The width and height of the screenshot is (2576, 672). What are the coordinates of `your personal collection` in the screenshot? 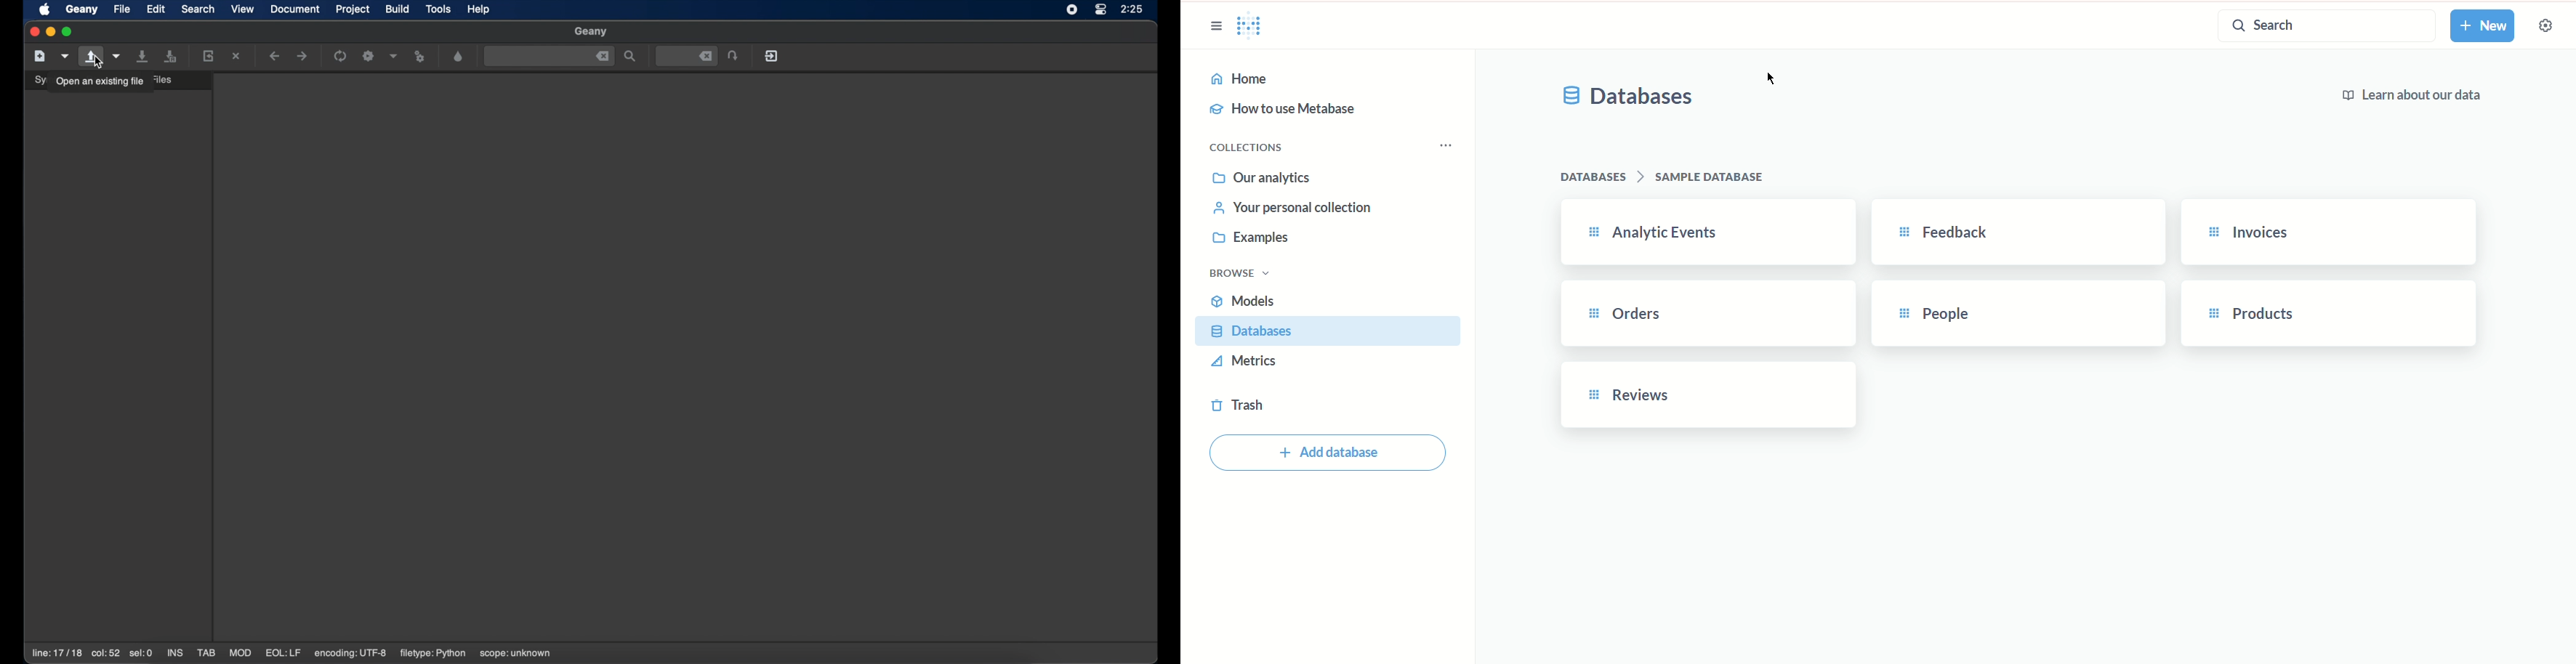 It's located at (1293, 208).